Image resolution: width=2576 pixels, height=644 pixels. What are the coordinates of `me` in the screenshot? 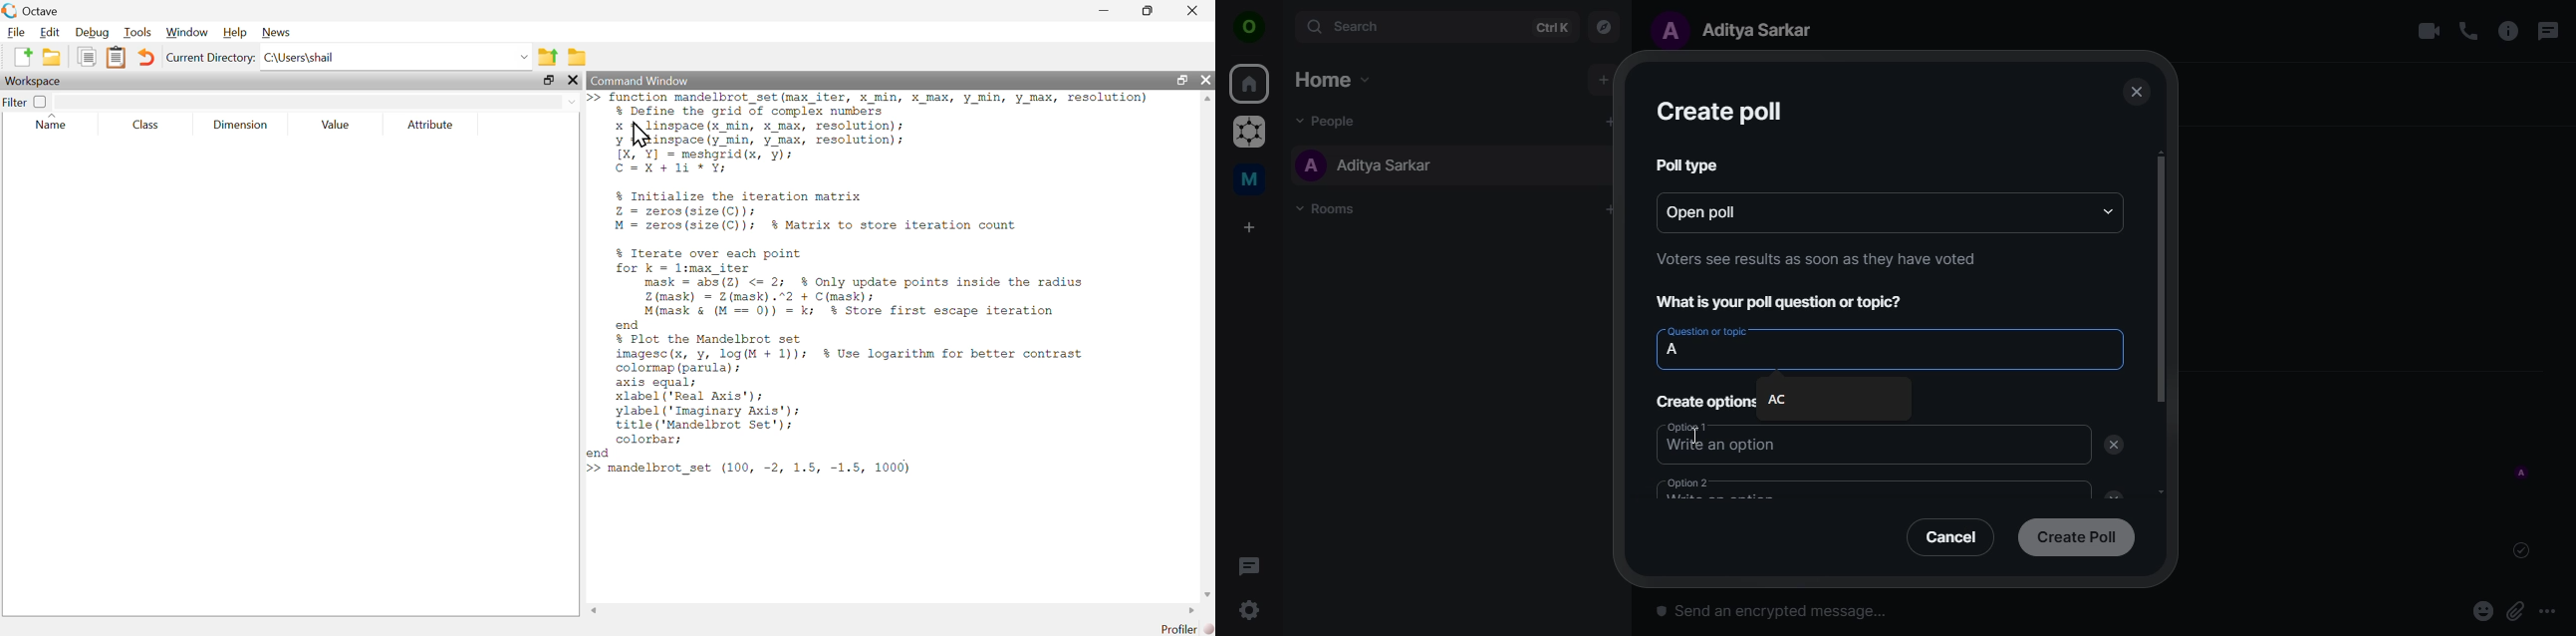 It's located at (1252, 182).